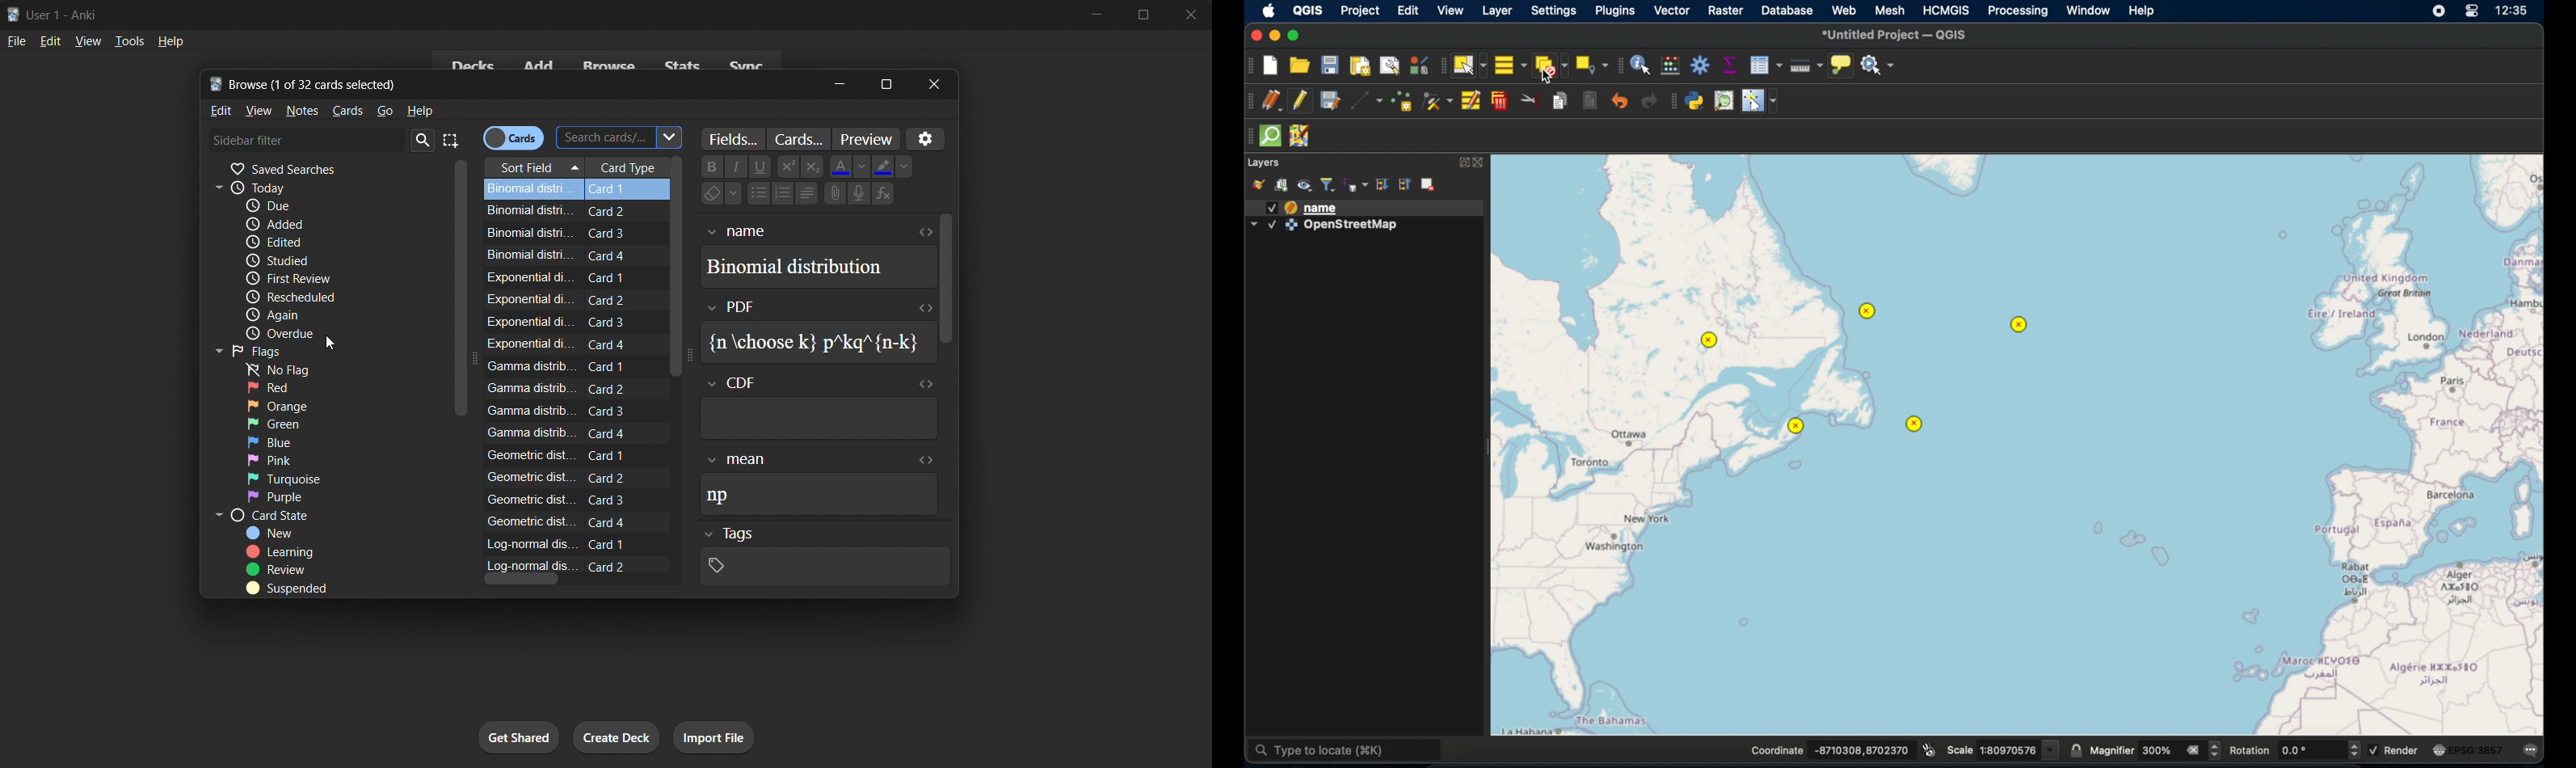 This screenshot has height=784, width=2576. I want to click on Log-normal dis..., so click(531, 545).